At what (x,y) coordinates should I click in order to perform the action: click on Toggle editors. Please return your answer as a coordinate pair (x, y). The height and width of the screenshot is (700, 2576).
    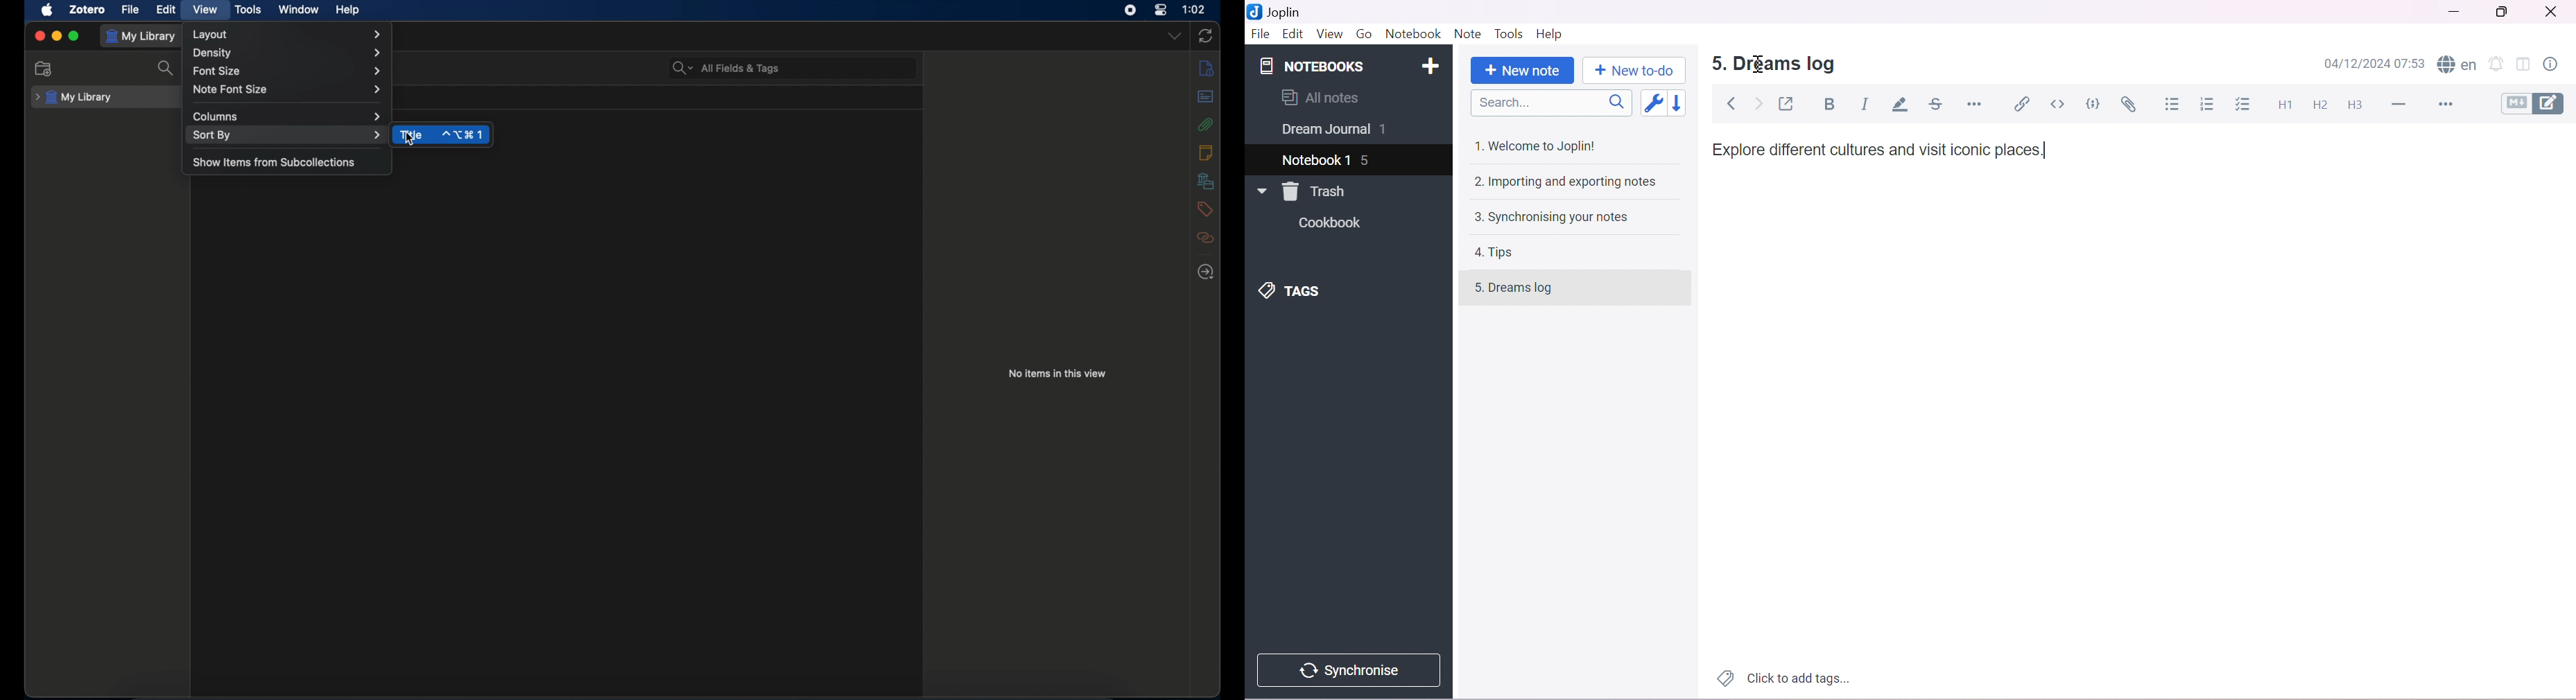
    Looking at the image, I should click on (2536, 103).